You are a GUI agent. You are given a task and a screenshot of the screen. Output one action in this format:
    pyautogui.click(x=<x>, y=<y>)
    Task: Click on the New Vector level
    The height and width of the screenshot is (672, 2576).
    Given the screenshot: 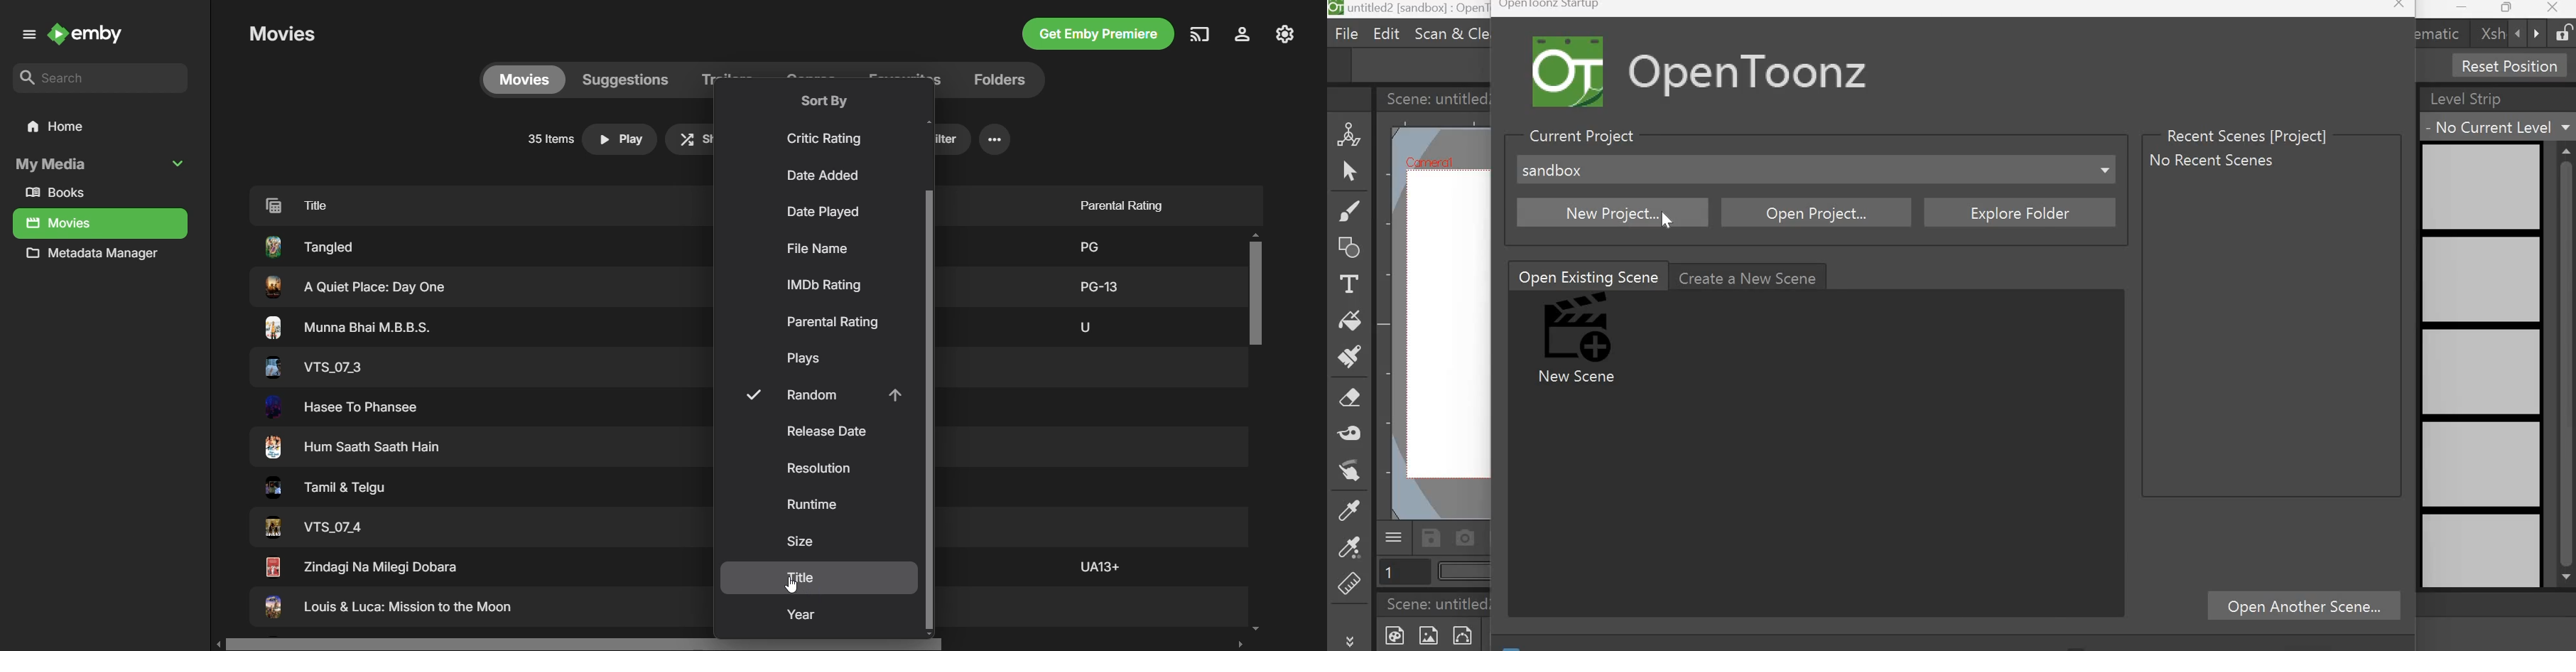 What is the action you would take?
    pyautogui.click(x=1469, y=634)
    